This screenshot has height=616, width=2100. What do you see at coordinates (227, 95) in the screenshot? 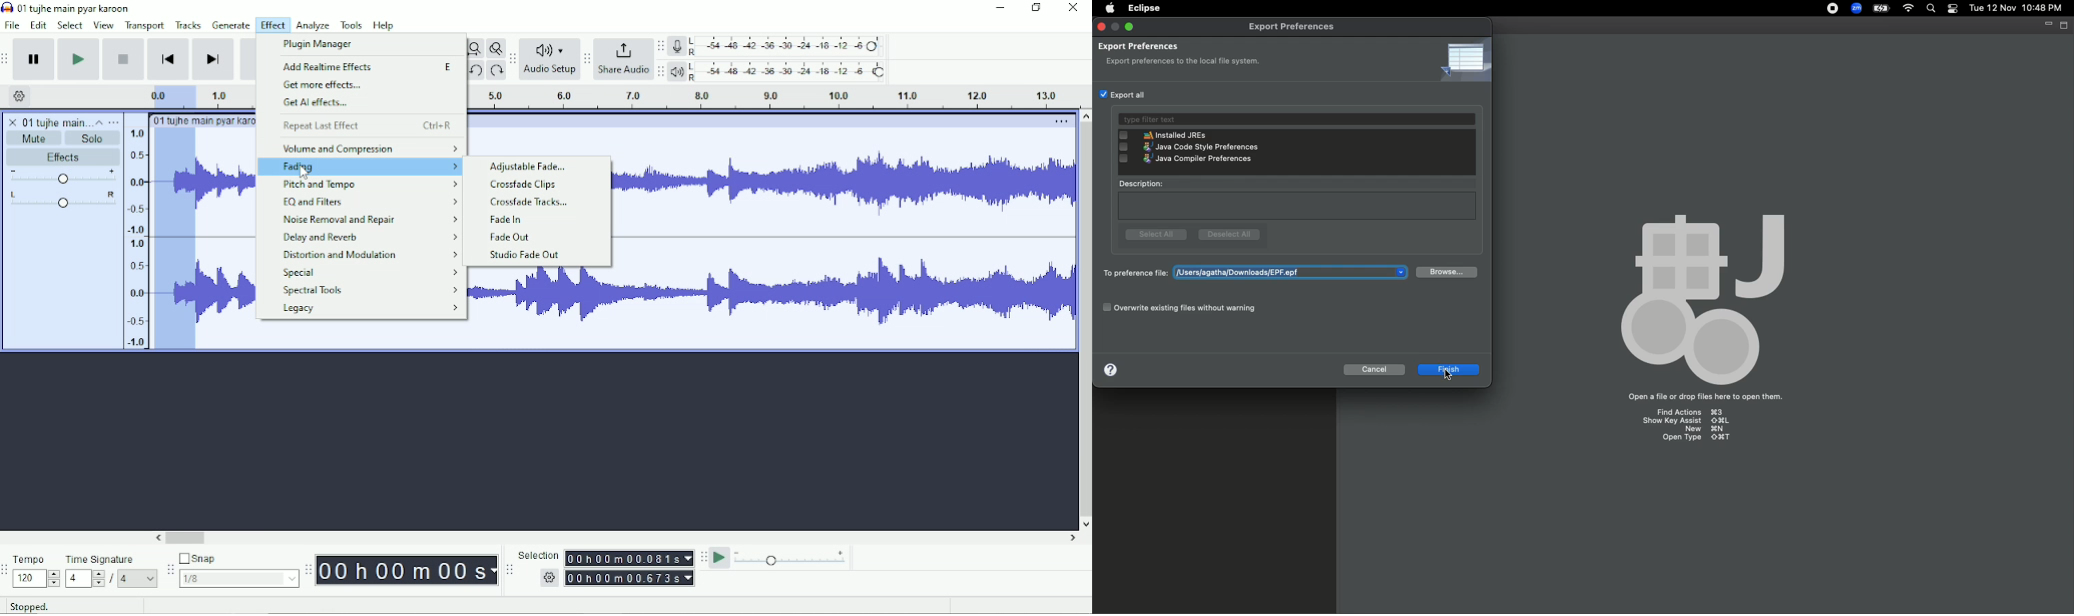
I see `Play duration` at bounding box center [227, 95].